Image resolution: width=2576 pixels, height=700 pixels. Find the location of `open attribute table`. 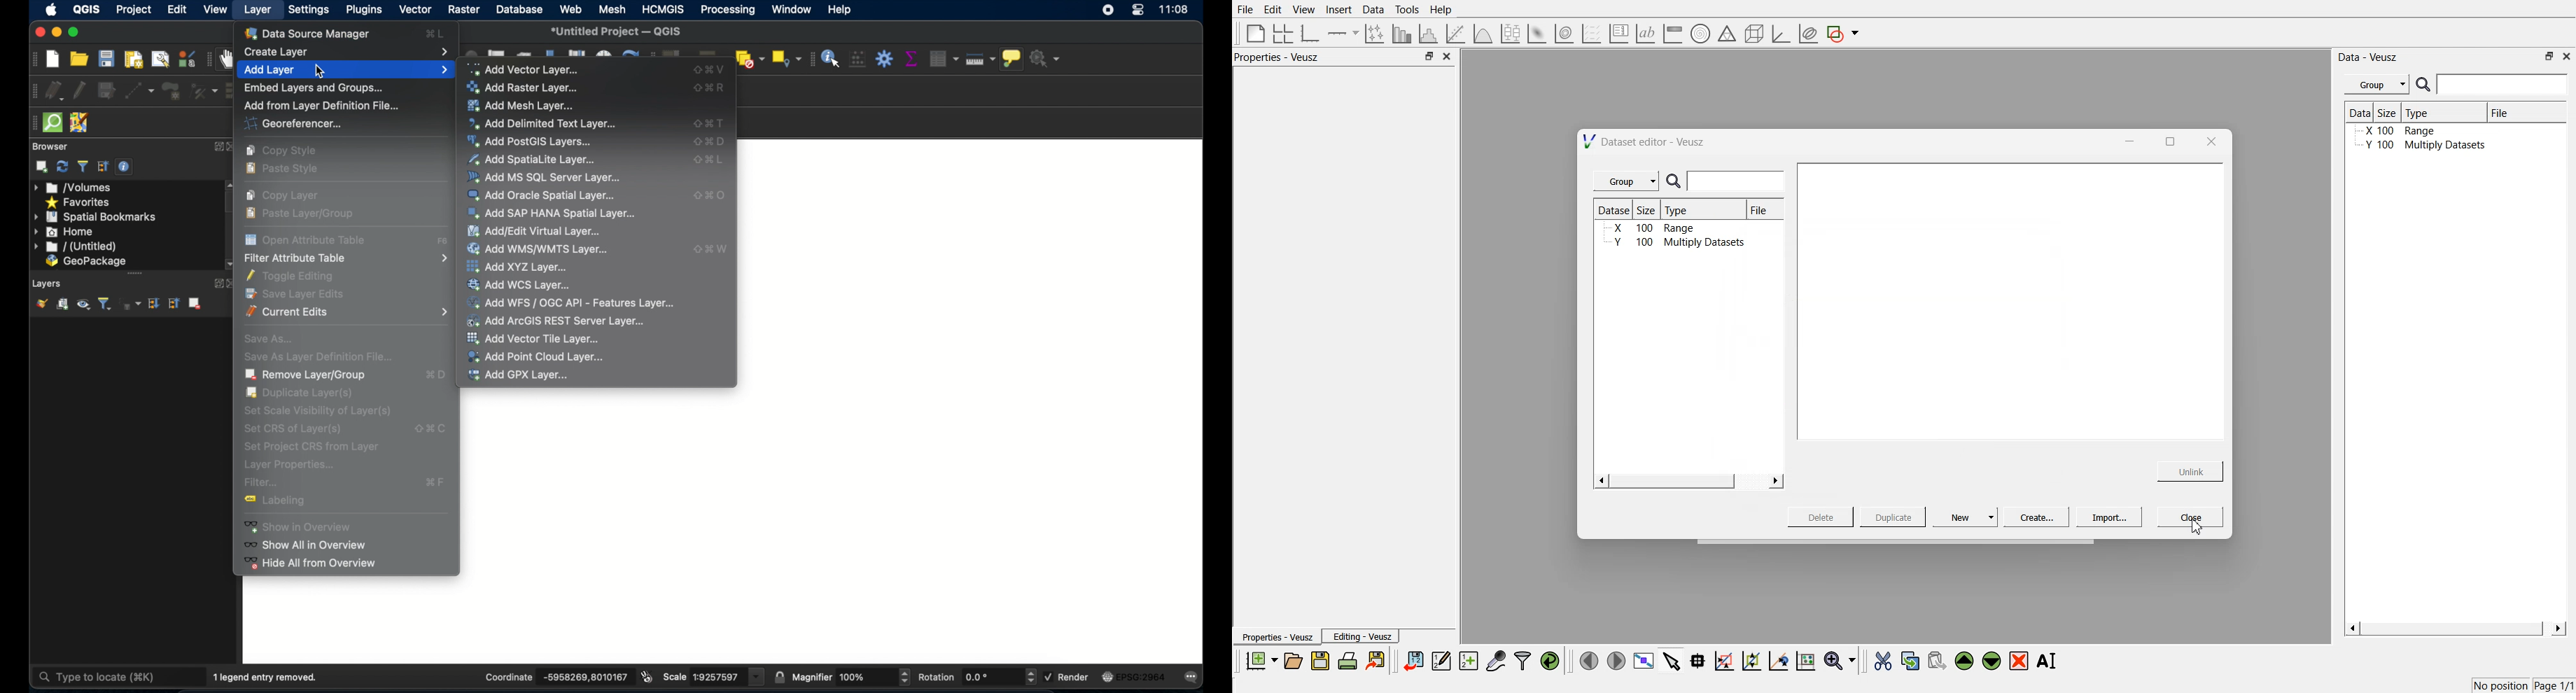

open attribute table is located at coordinates (443, 242).